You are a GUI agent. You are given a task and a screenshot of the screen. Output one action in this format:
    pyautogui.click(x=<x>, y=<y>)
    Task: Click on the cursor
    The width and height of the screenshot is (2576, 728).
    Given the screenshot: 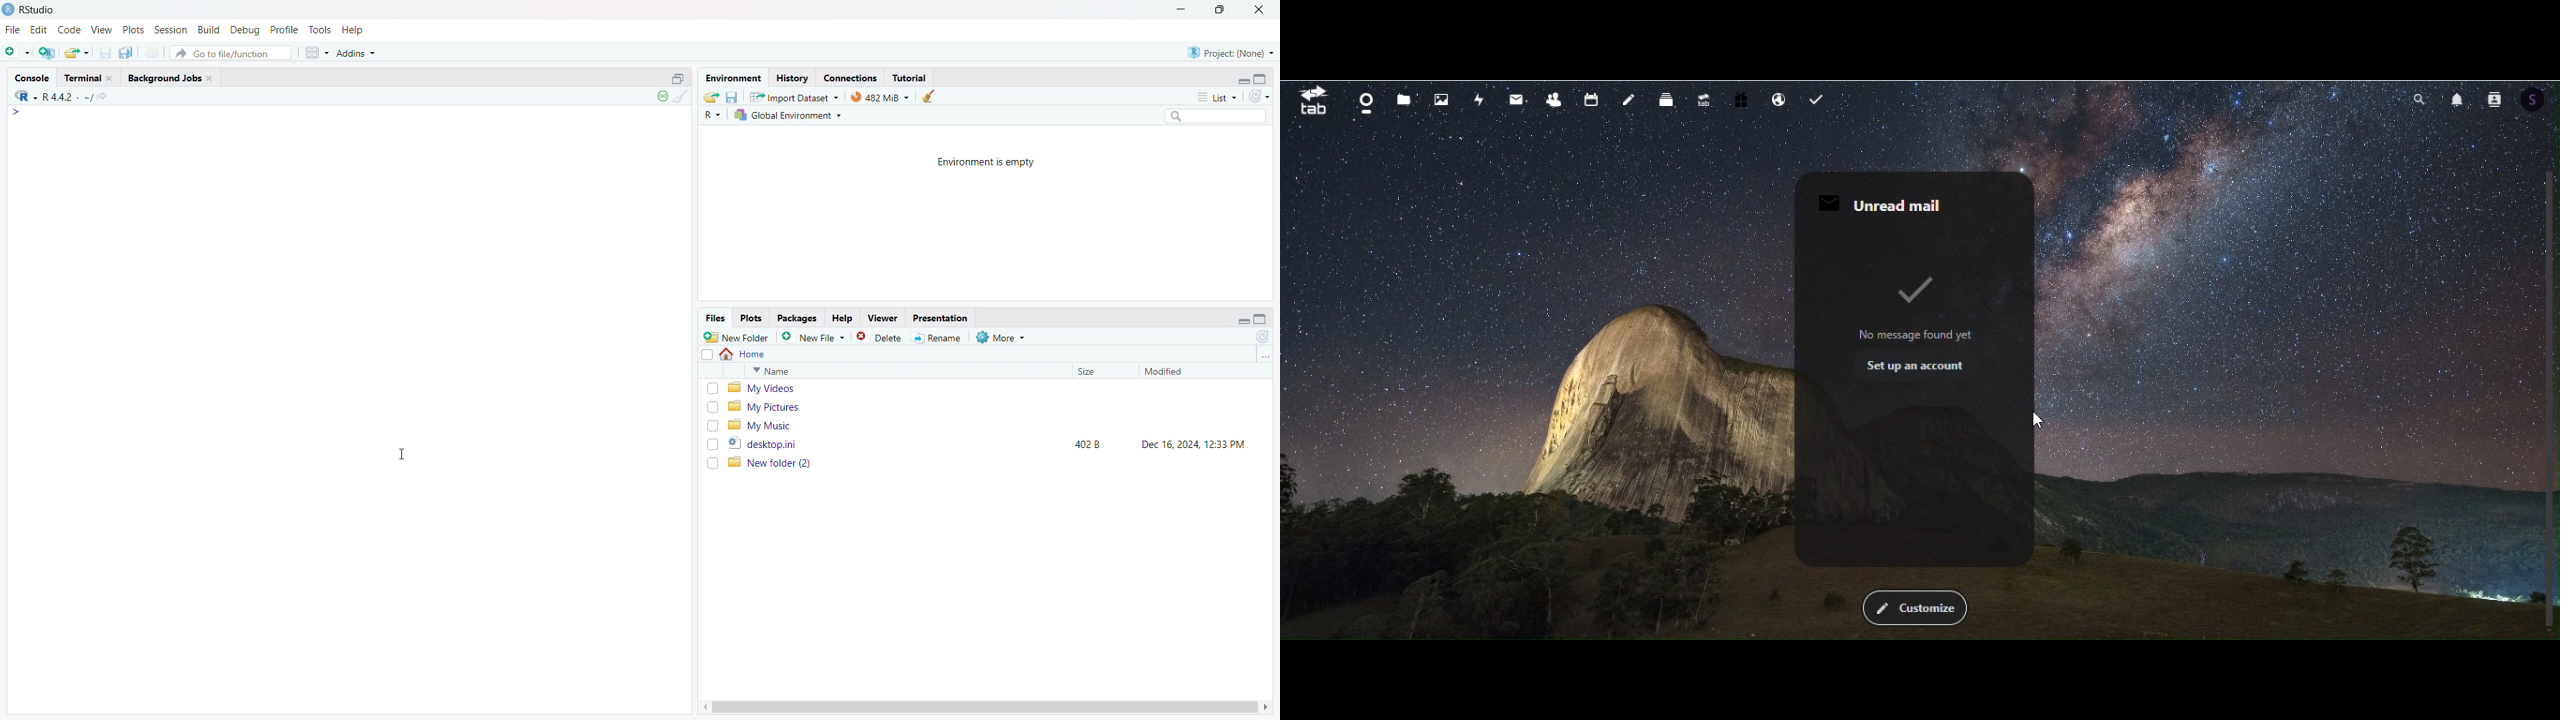 What is the action you would take?
    pyautogui.click(x=402, y=455)
    